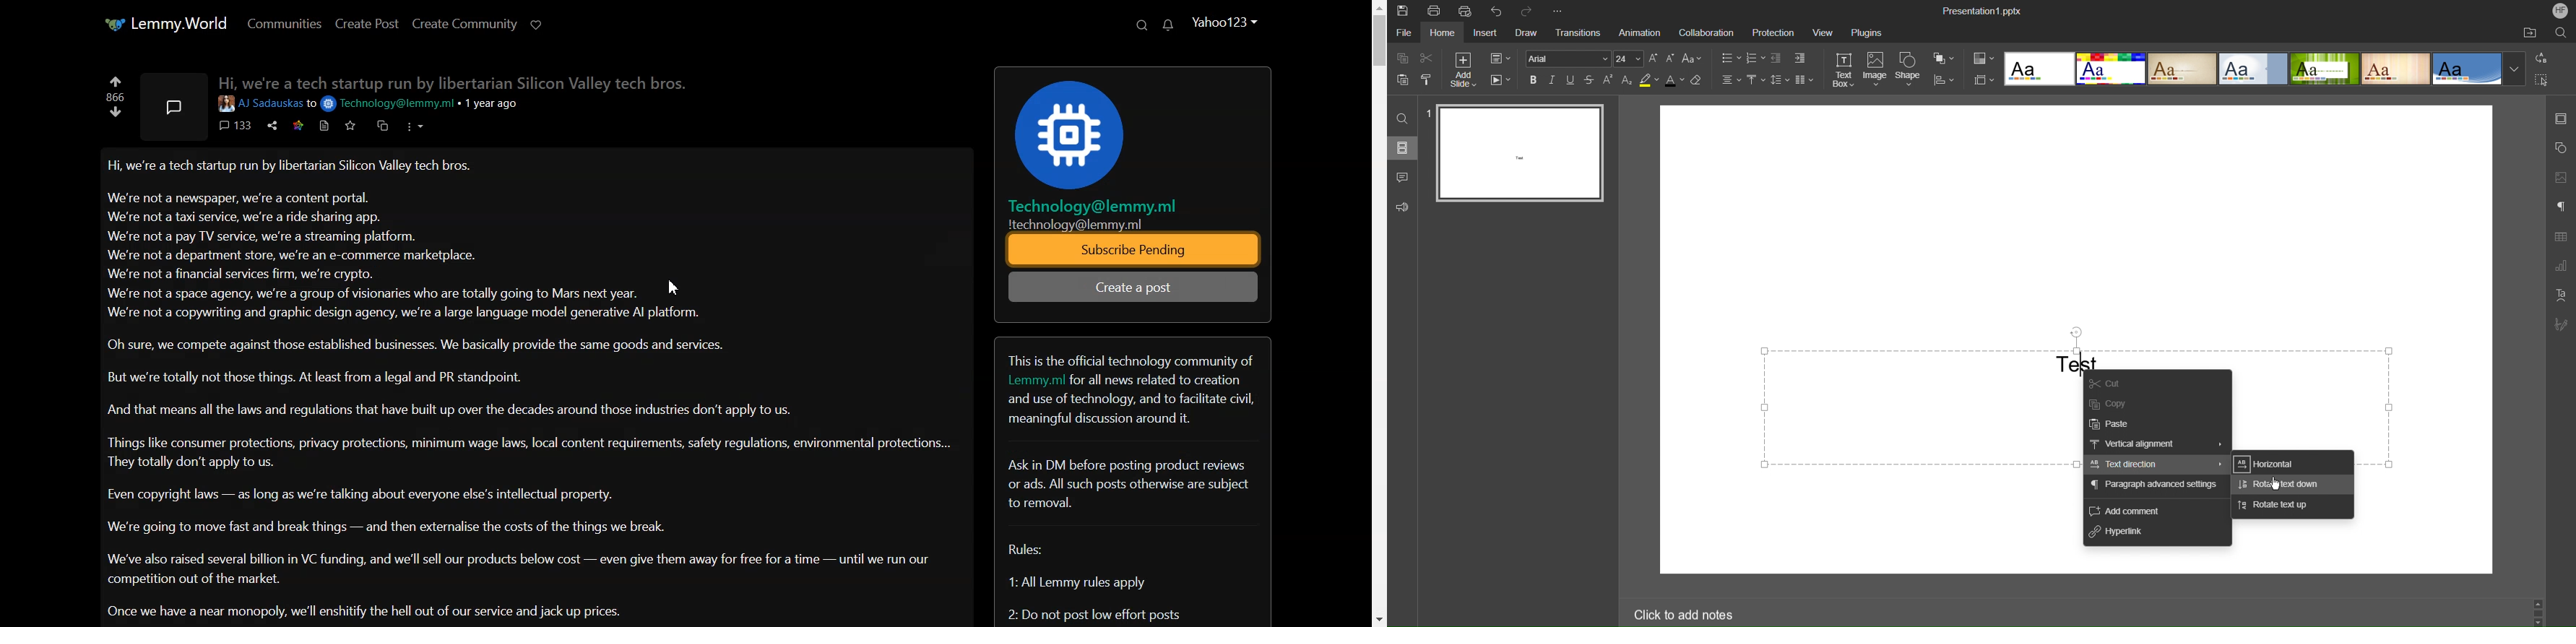 Image resolution: width=2576 pixels, height=644 pixels. Describe the element at coordinates (2274, 506) in the screenshot. I see `Rotate text up` at that location.